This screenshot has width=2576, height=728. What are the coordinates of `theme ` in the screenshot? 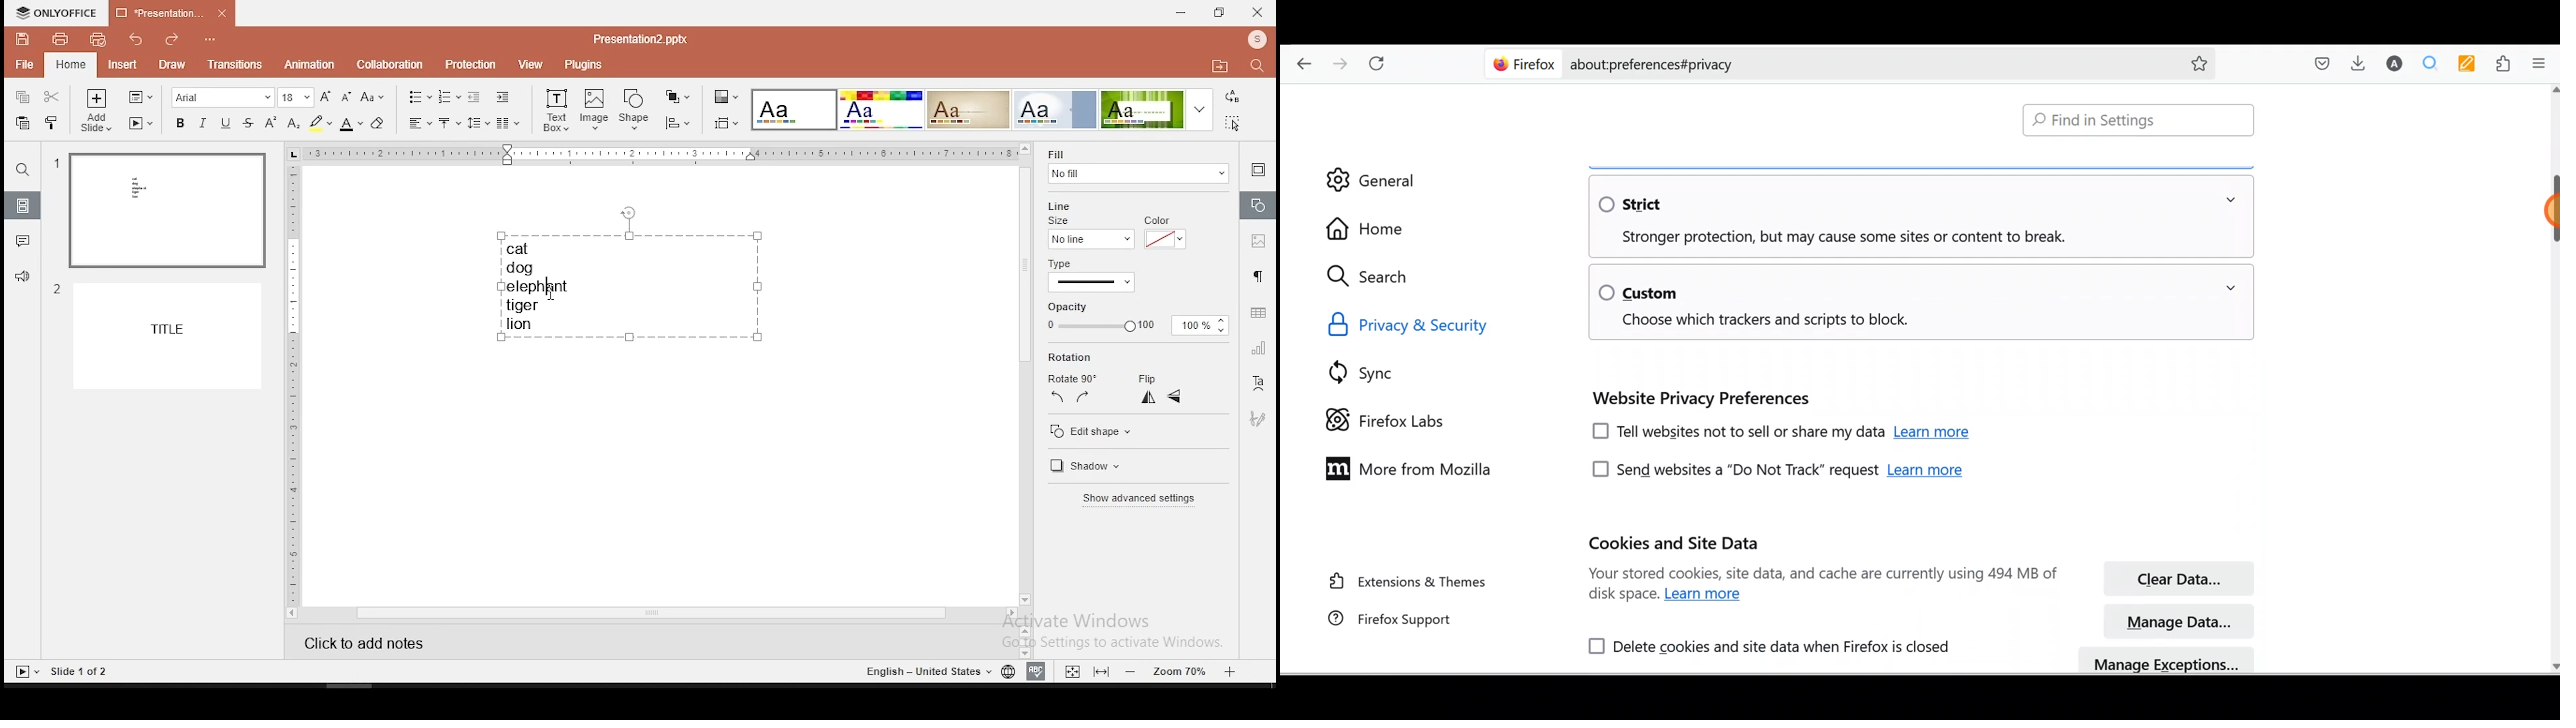 It's located at (795, 110).